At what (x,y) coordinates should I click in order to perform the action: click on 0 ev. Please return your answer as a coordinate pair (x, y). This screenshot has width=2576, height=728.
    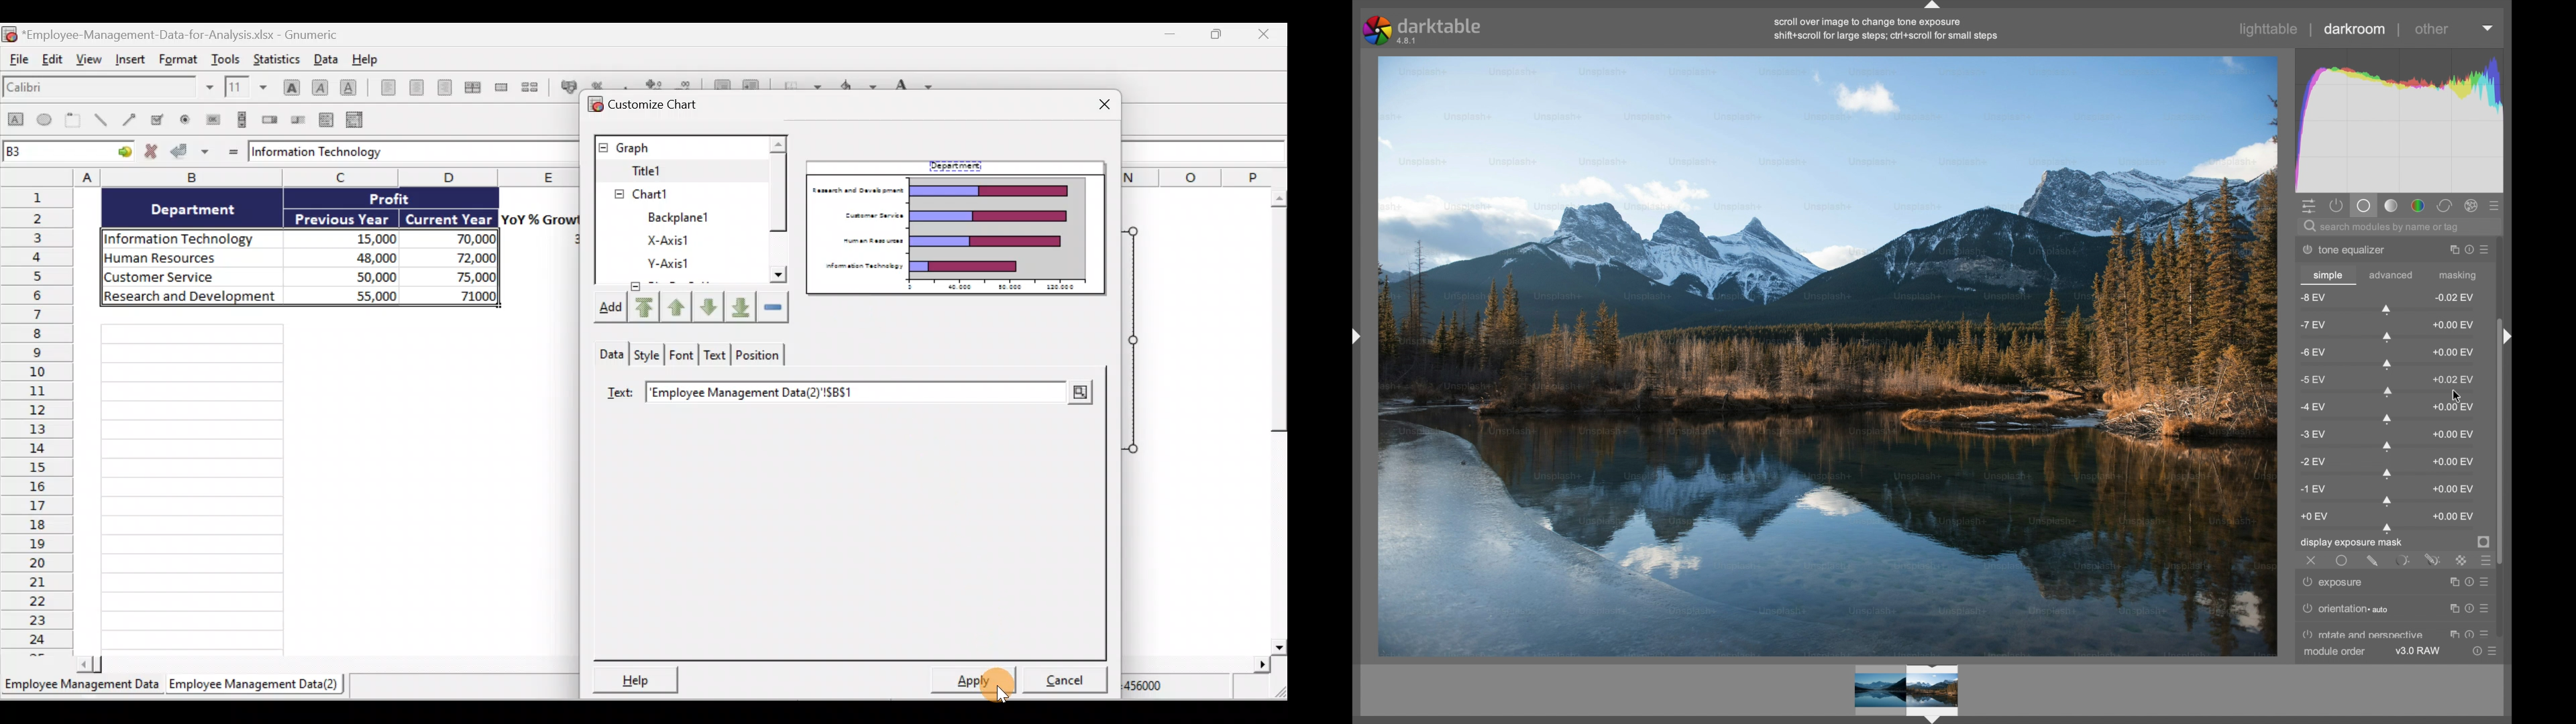
    Looking at the image, I should click on (2316, 517).